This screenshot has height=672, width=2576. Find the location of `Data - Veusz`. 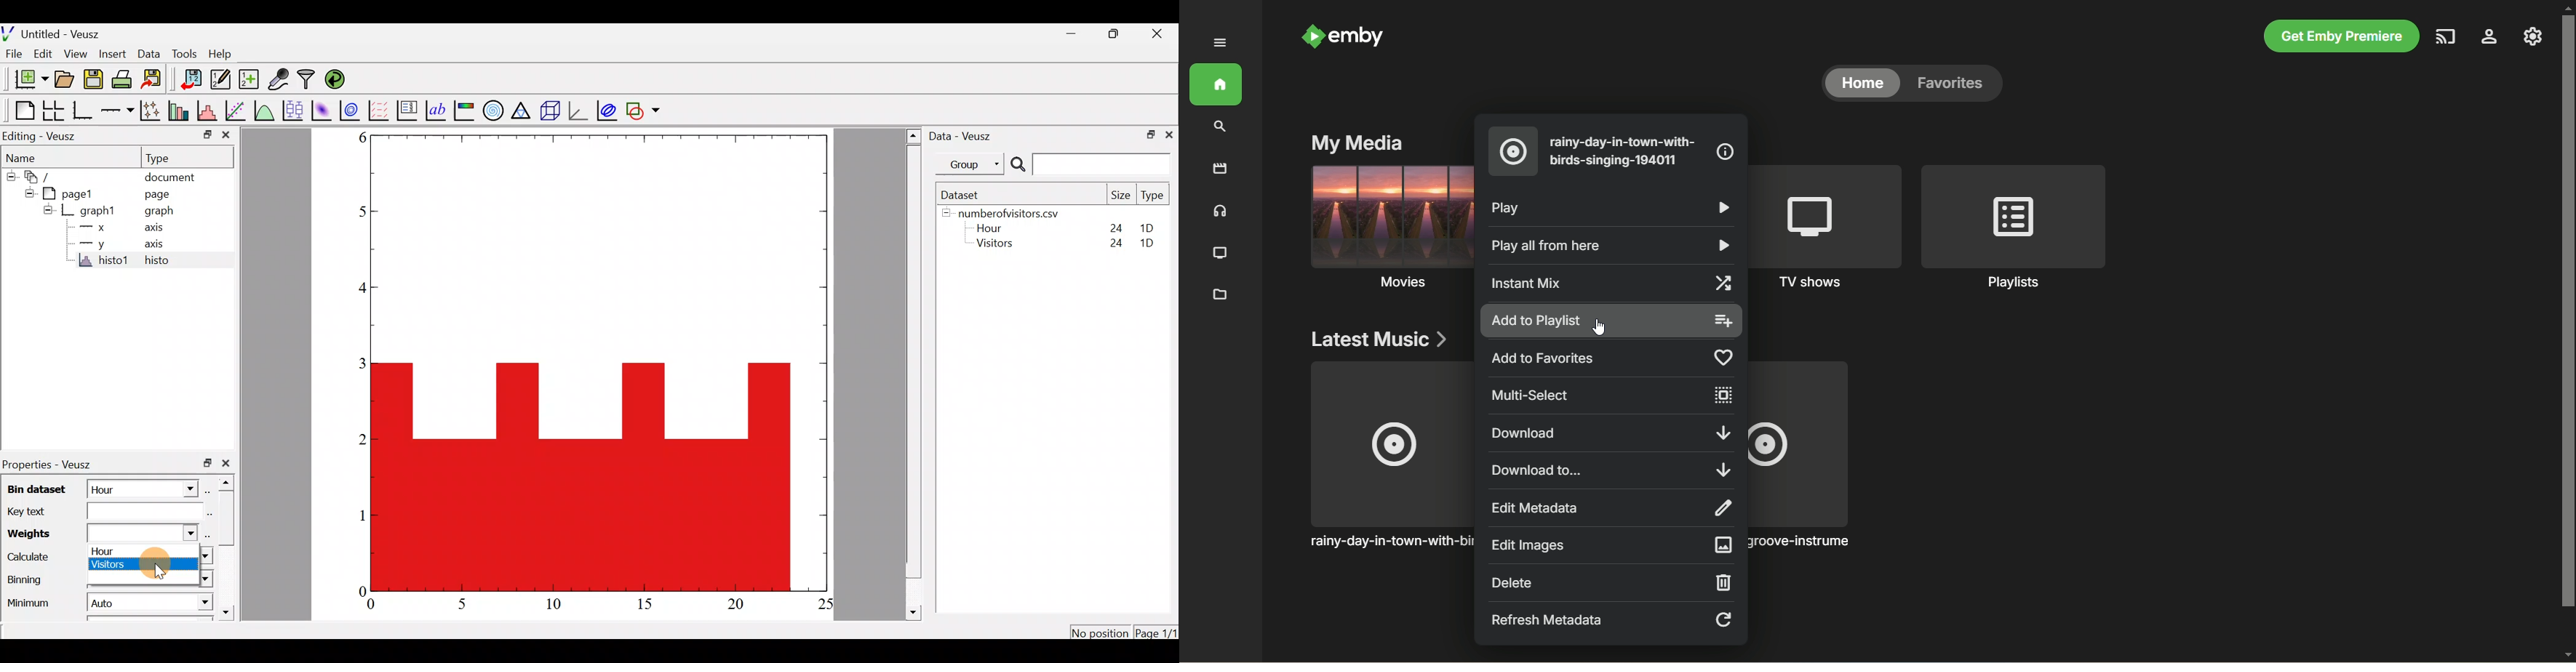

Data - Veusz is located at coordinates (968, 138).